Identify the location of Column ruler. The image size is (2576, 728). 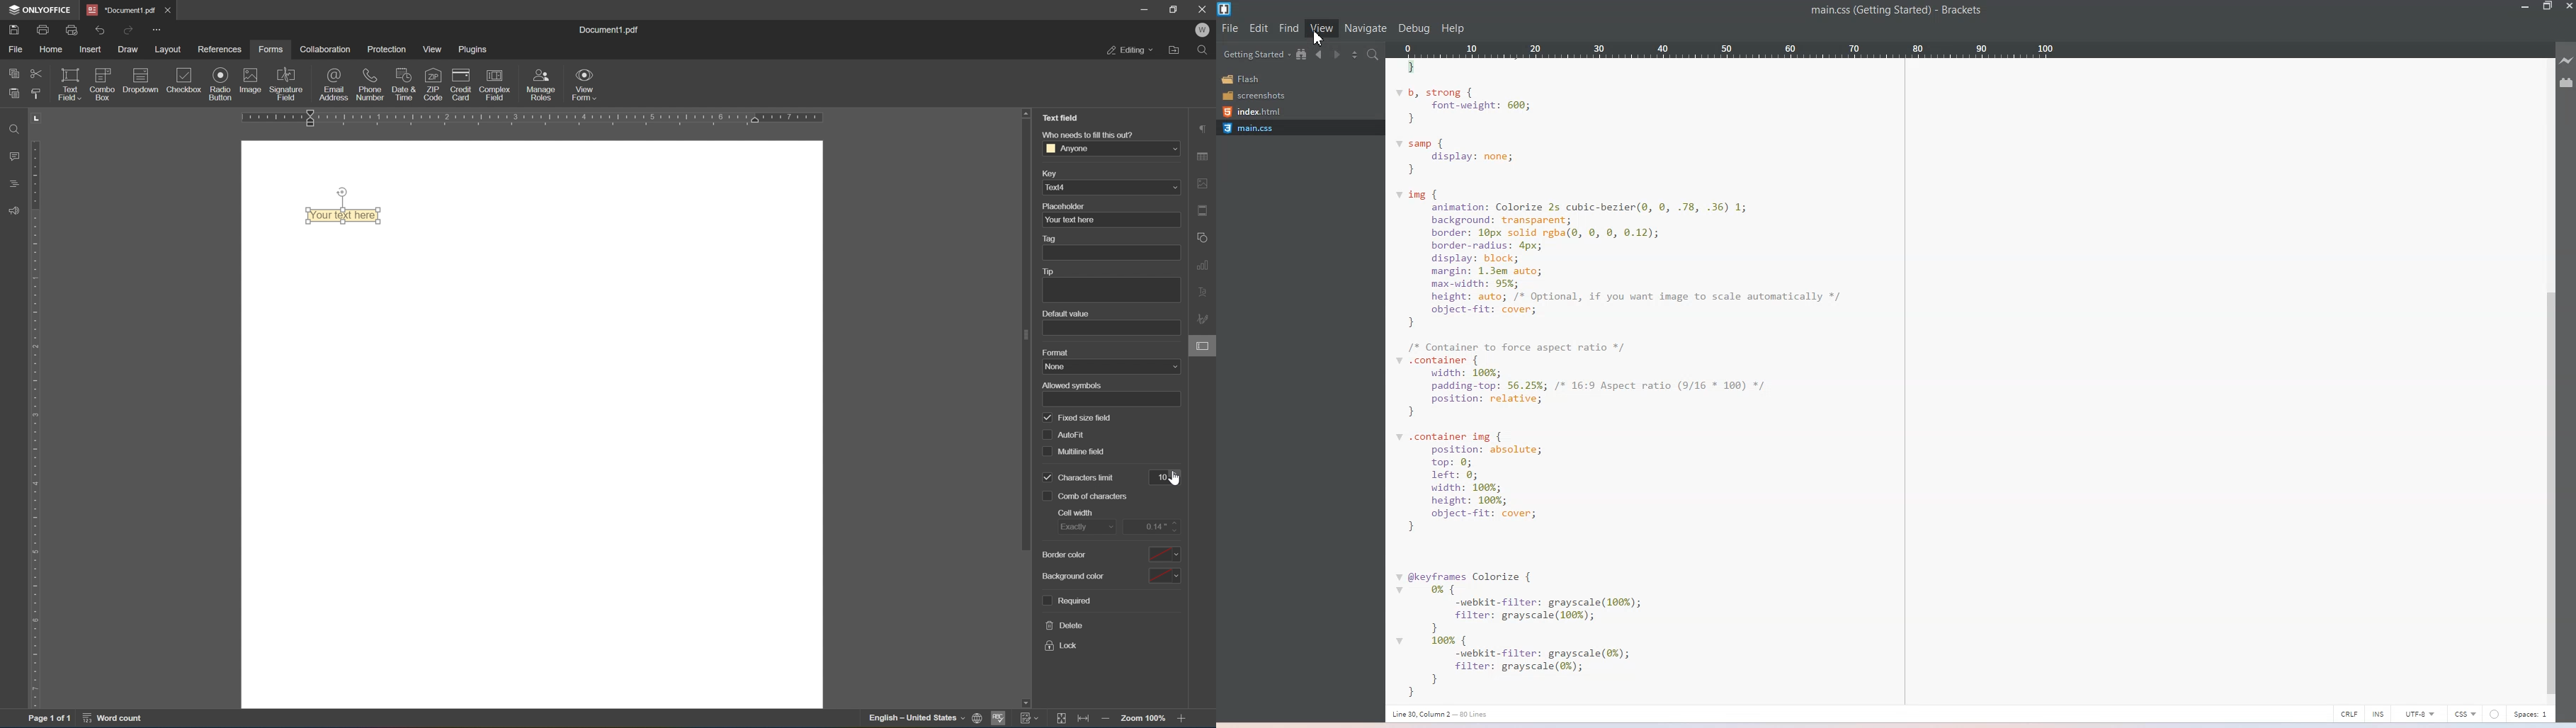
(1779, 50).